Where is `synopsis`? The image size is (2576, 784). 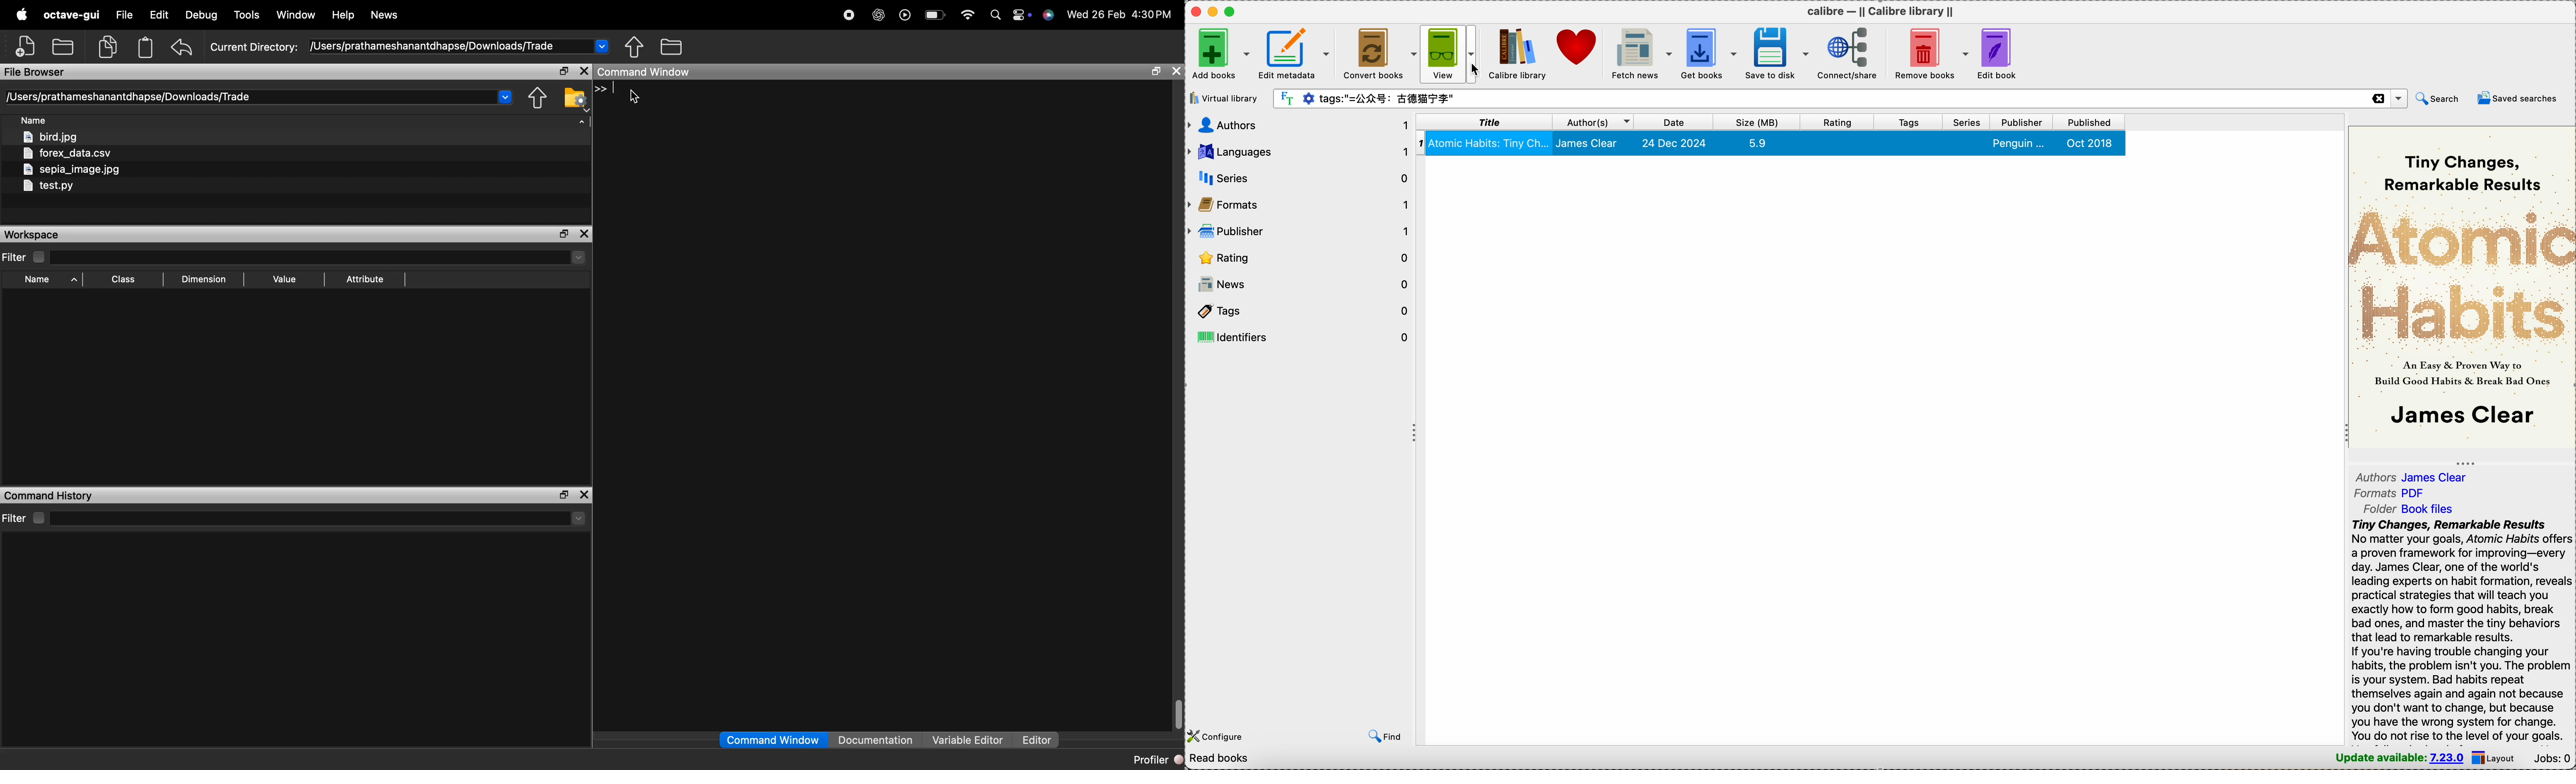
synopsis is located at coordinates (2461, 631).